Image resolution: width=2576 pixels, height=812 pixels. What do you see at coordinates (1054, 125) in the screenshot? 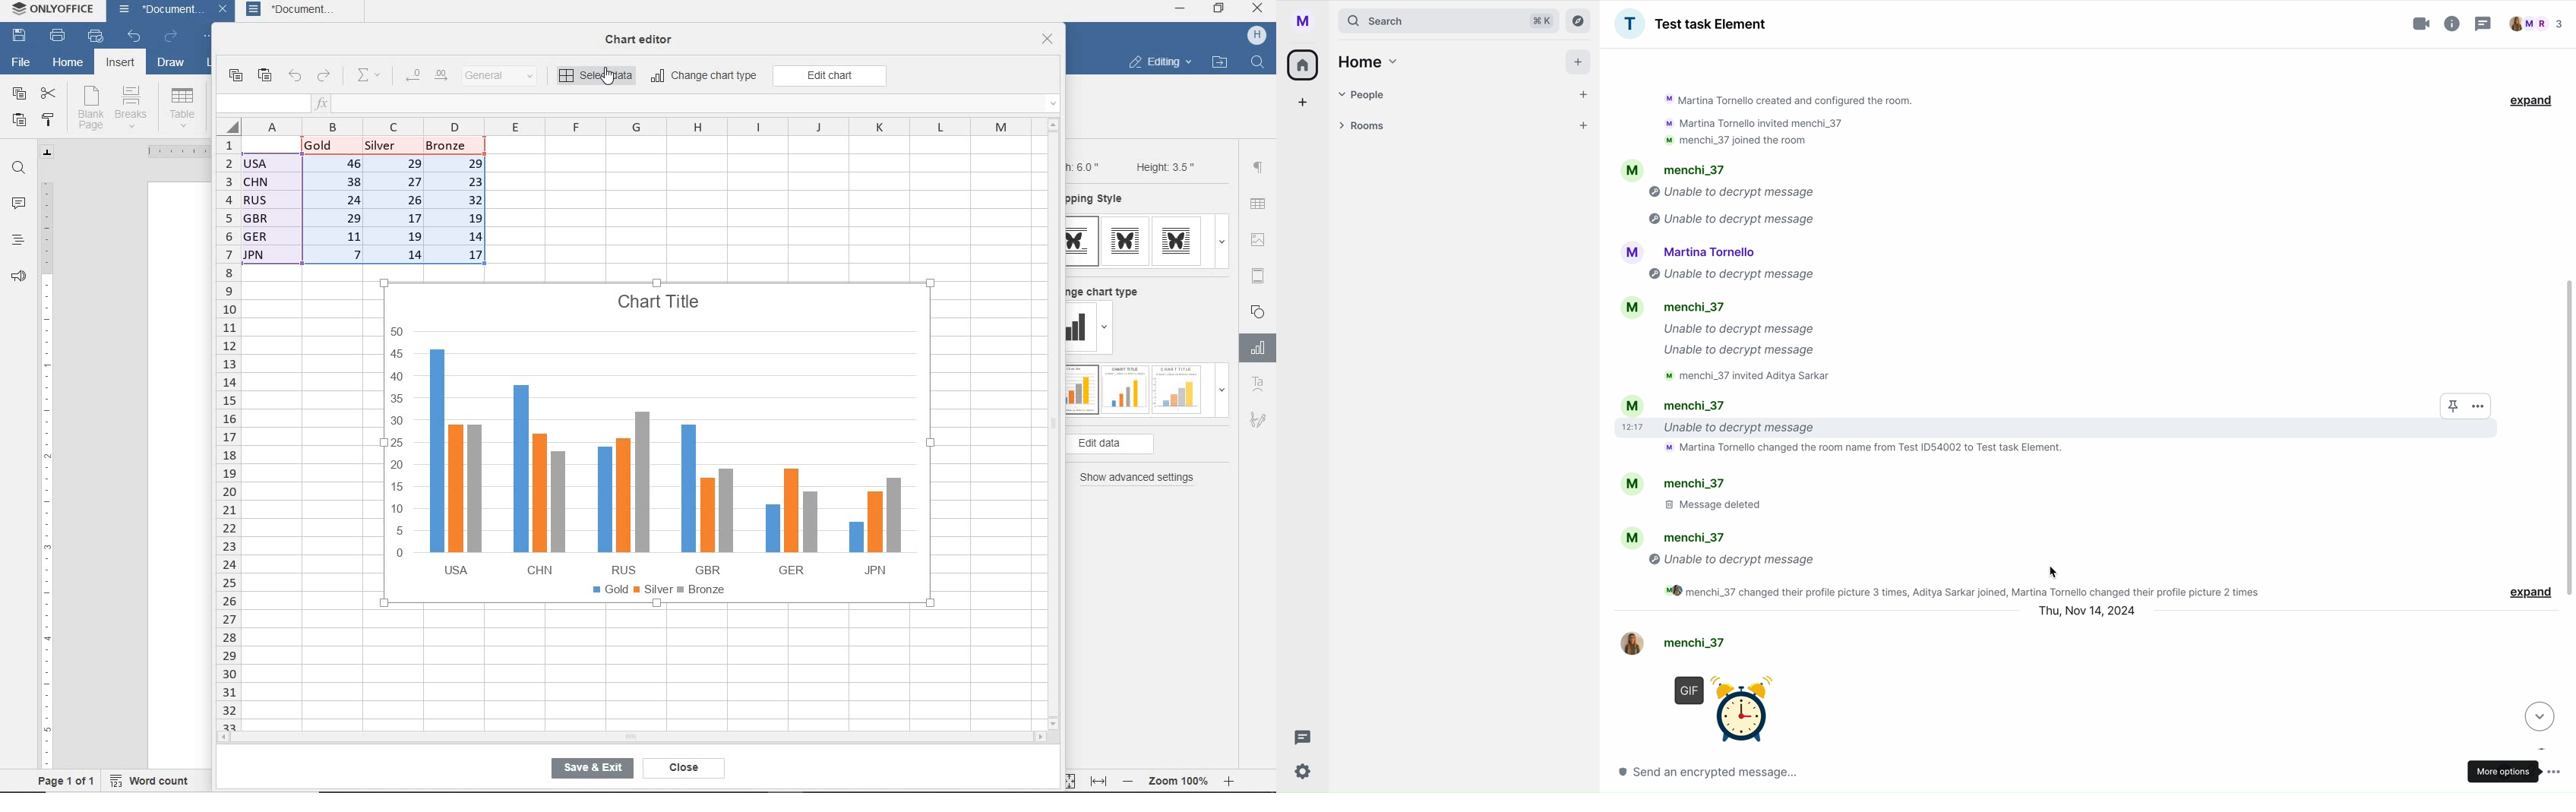
I see `scroll up` at bounding box center [1054, 125].